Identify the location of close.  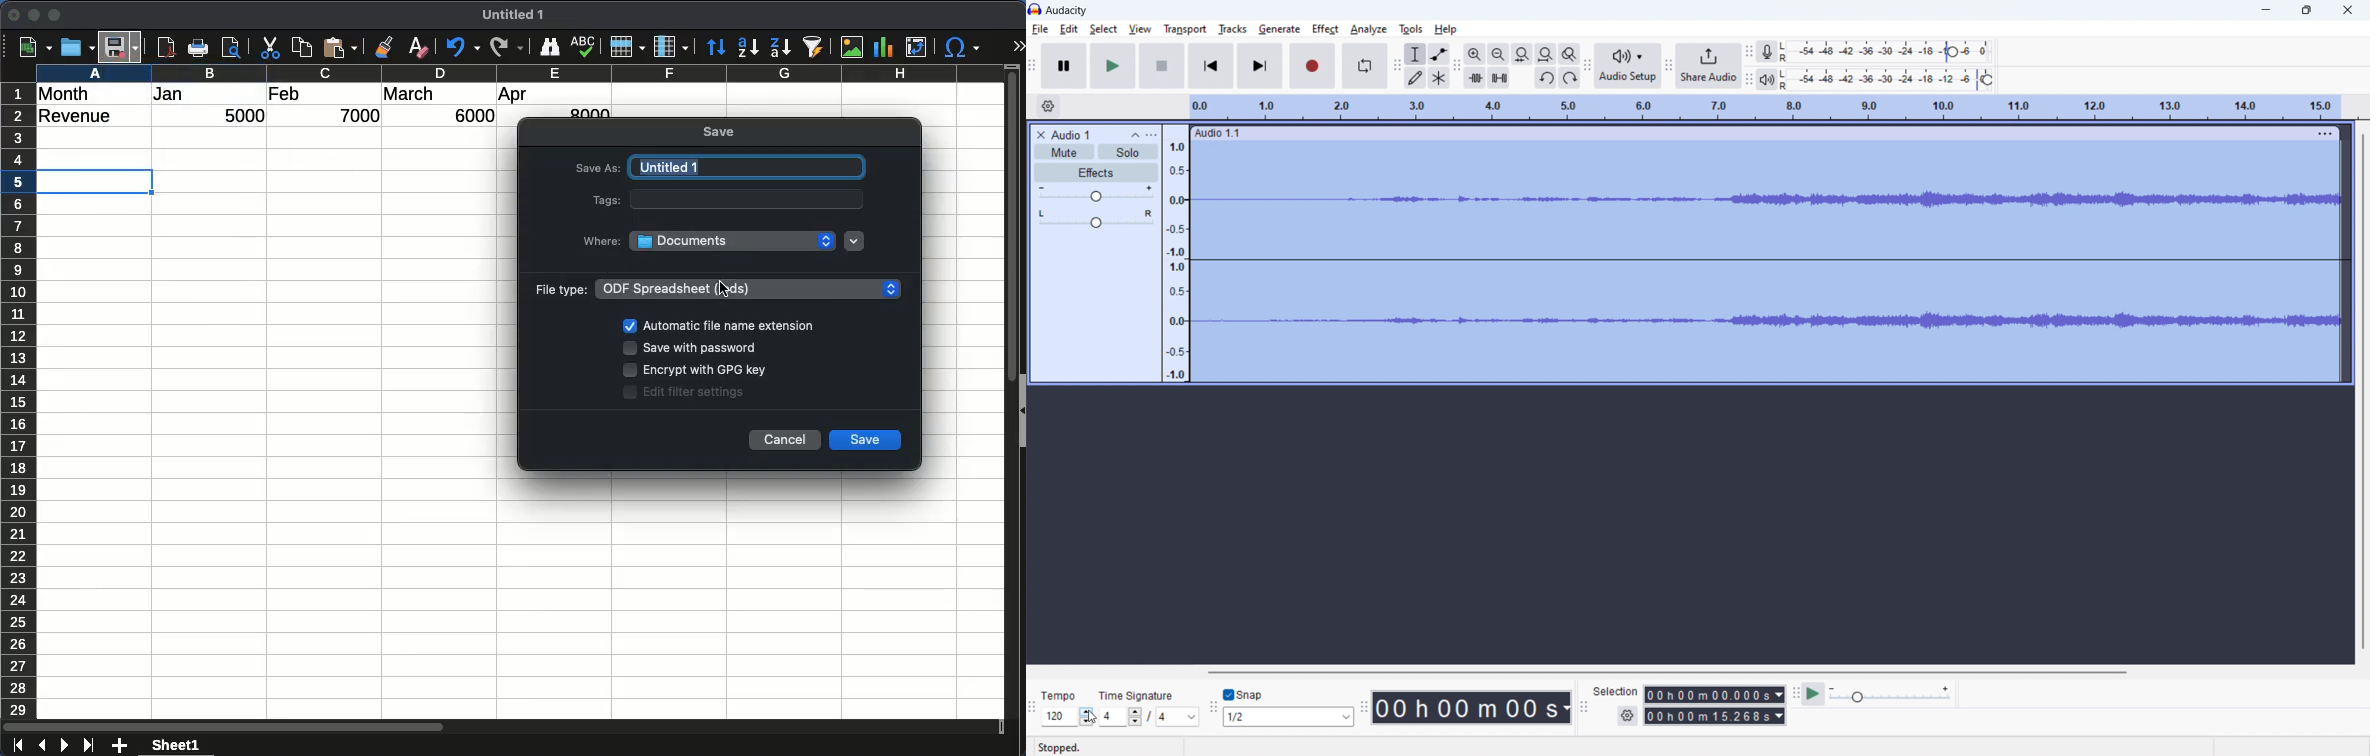
(2347, 10).